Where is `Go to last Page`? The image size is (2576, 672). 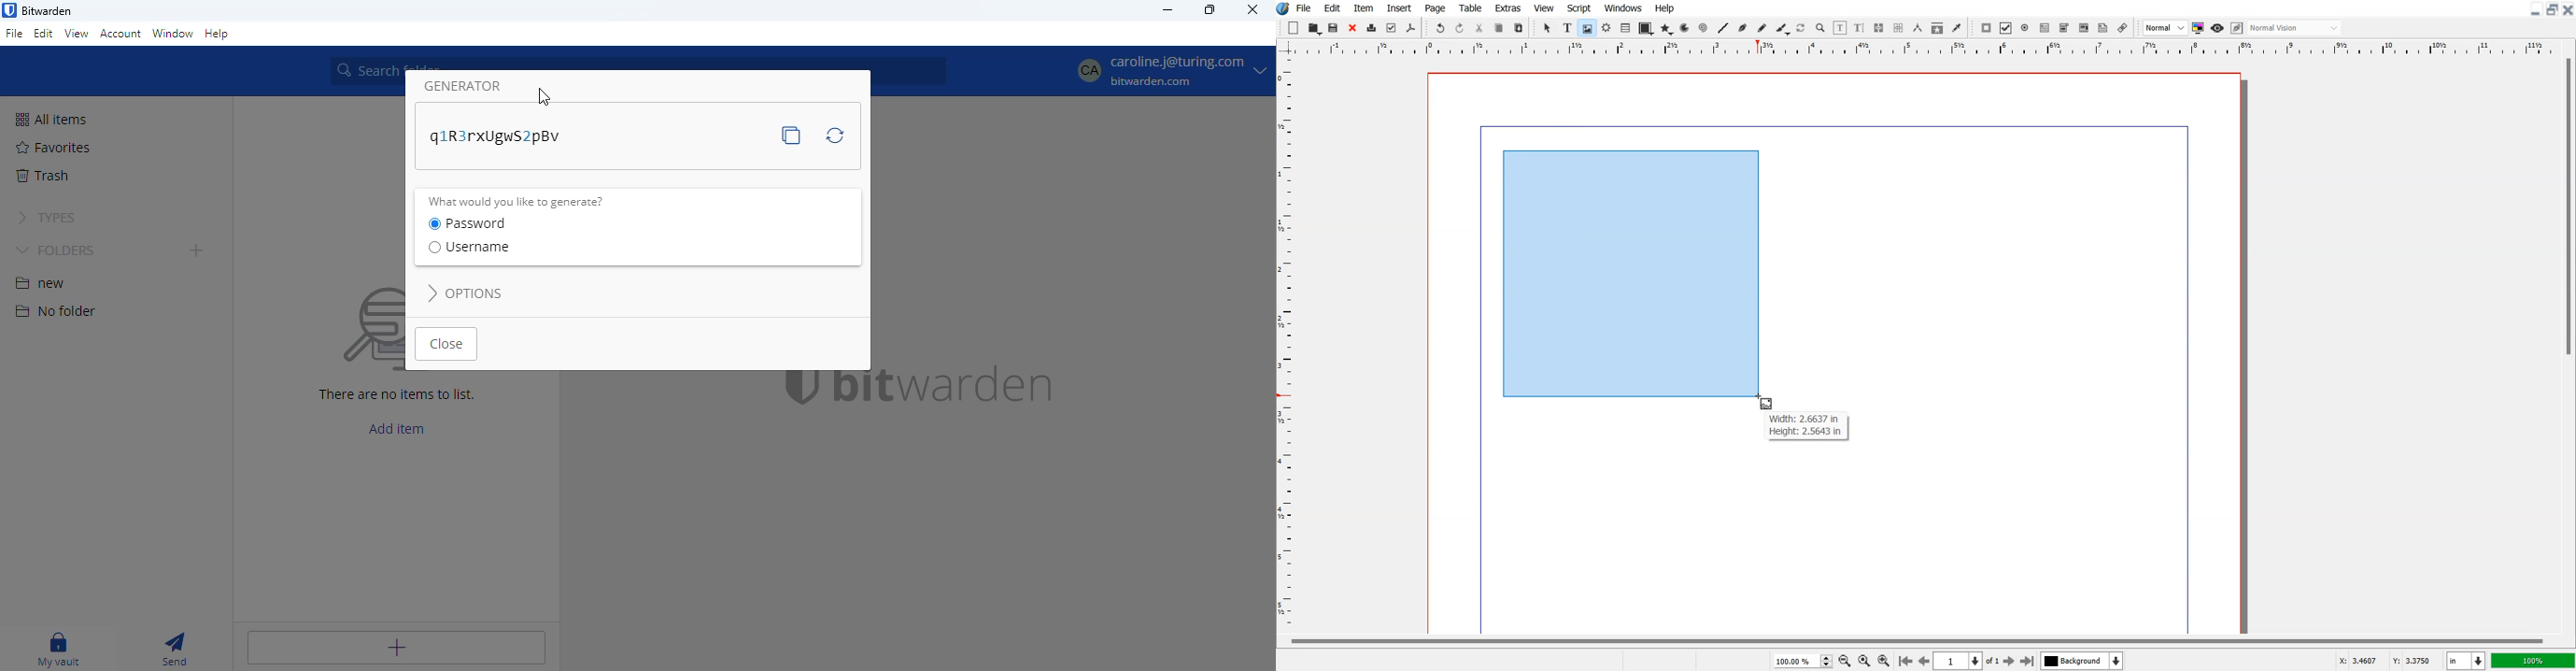 Go to last Page is located at coordinates (2028, 661).